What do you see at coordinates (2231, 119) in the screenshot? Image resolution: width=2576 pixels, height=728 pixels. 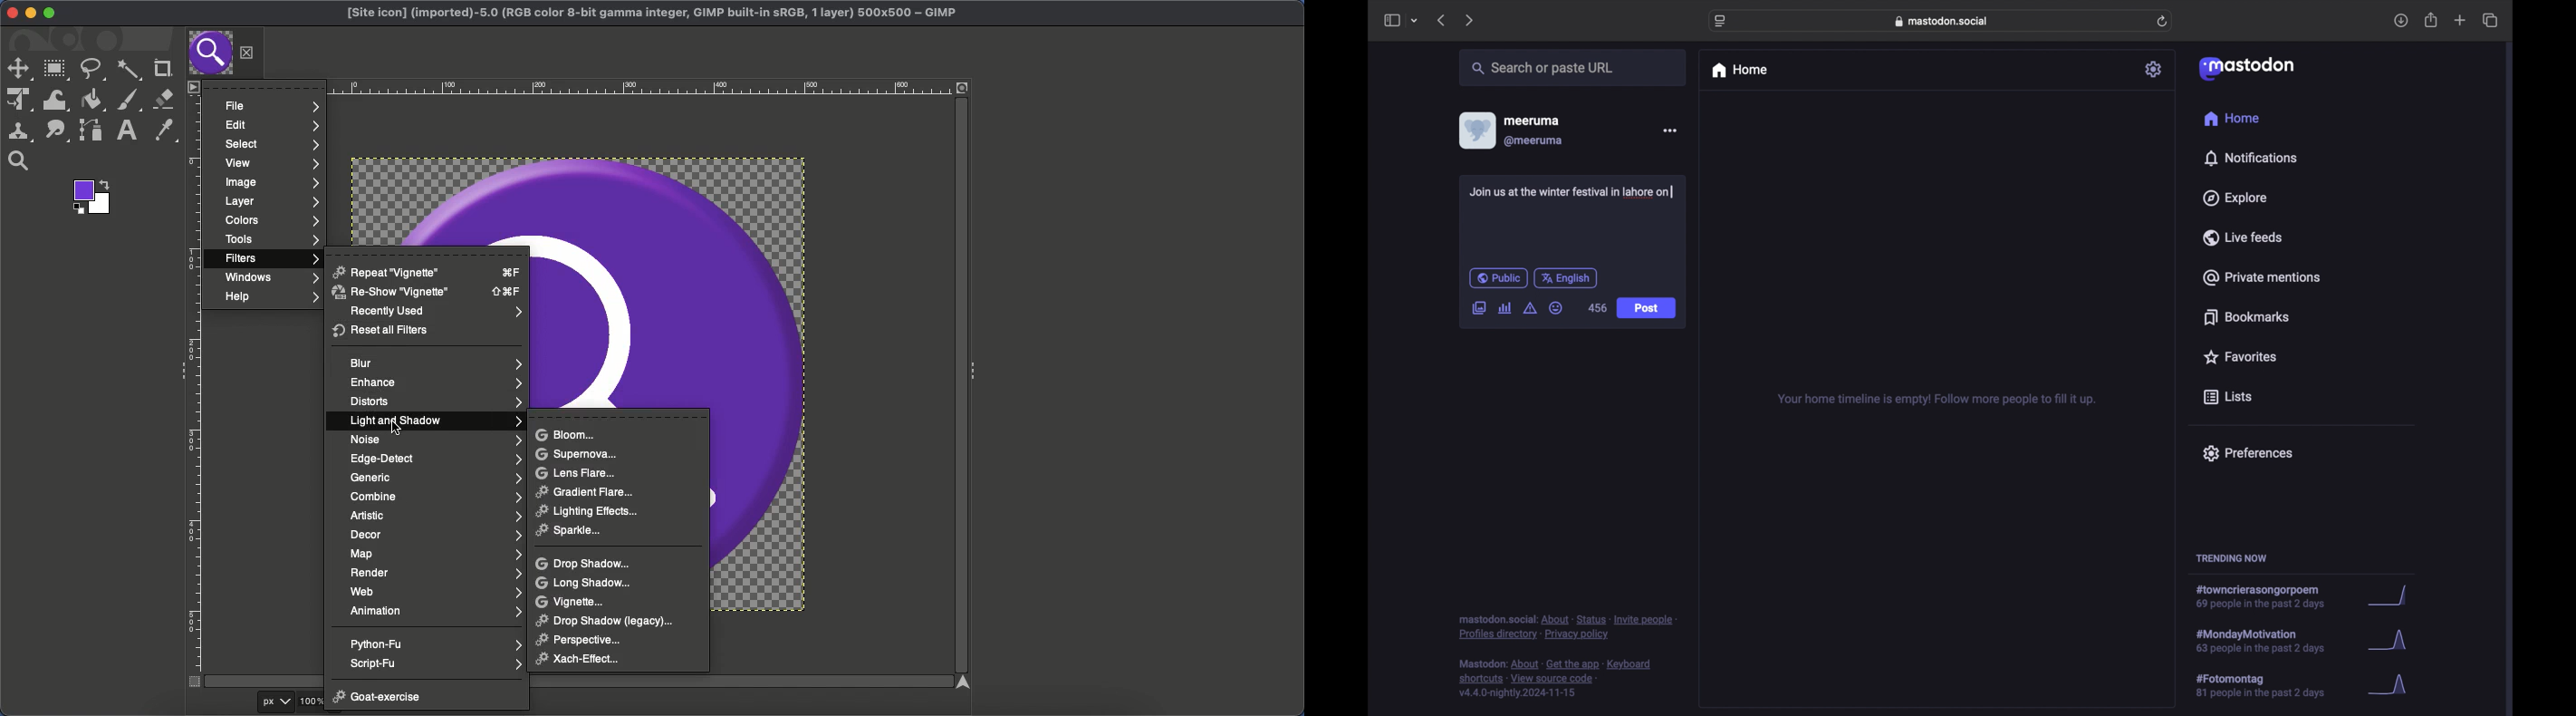 I see `home` at bounding box center [2231, 119].